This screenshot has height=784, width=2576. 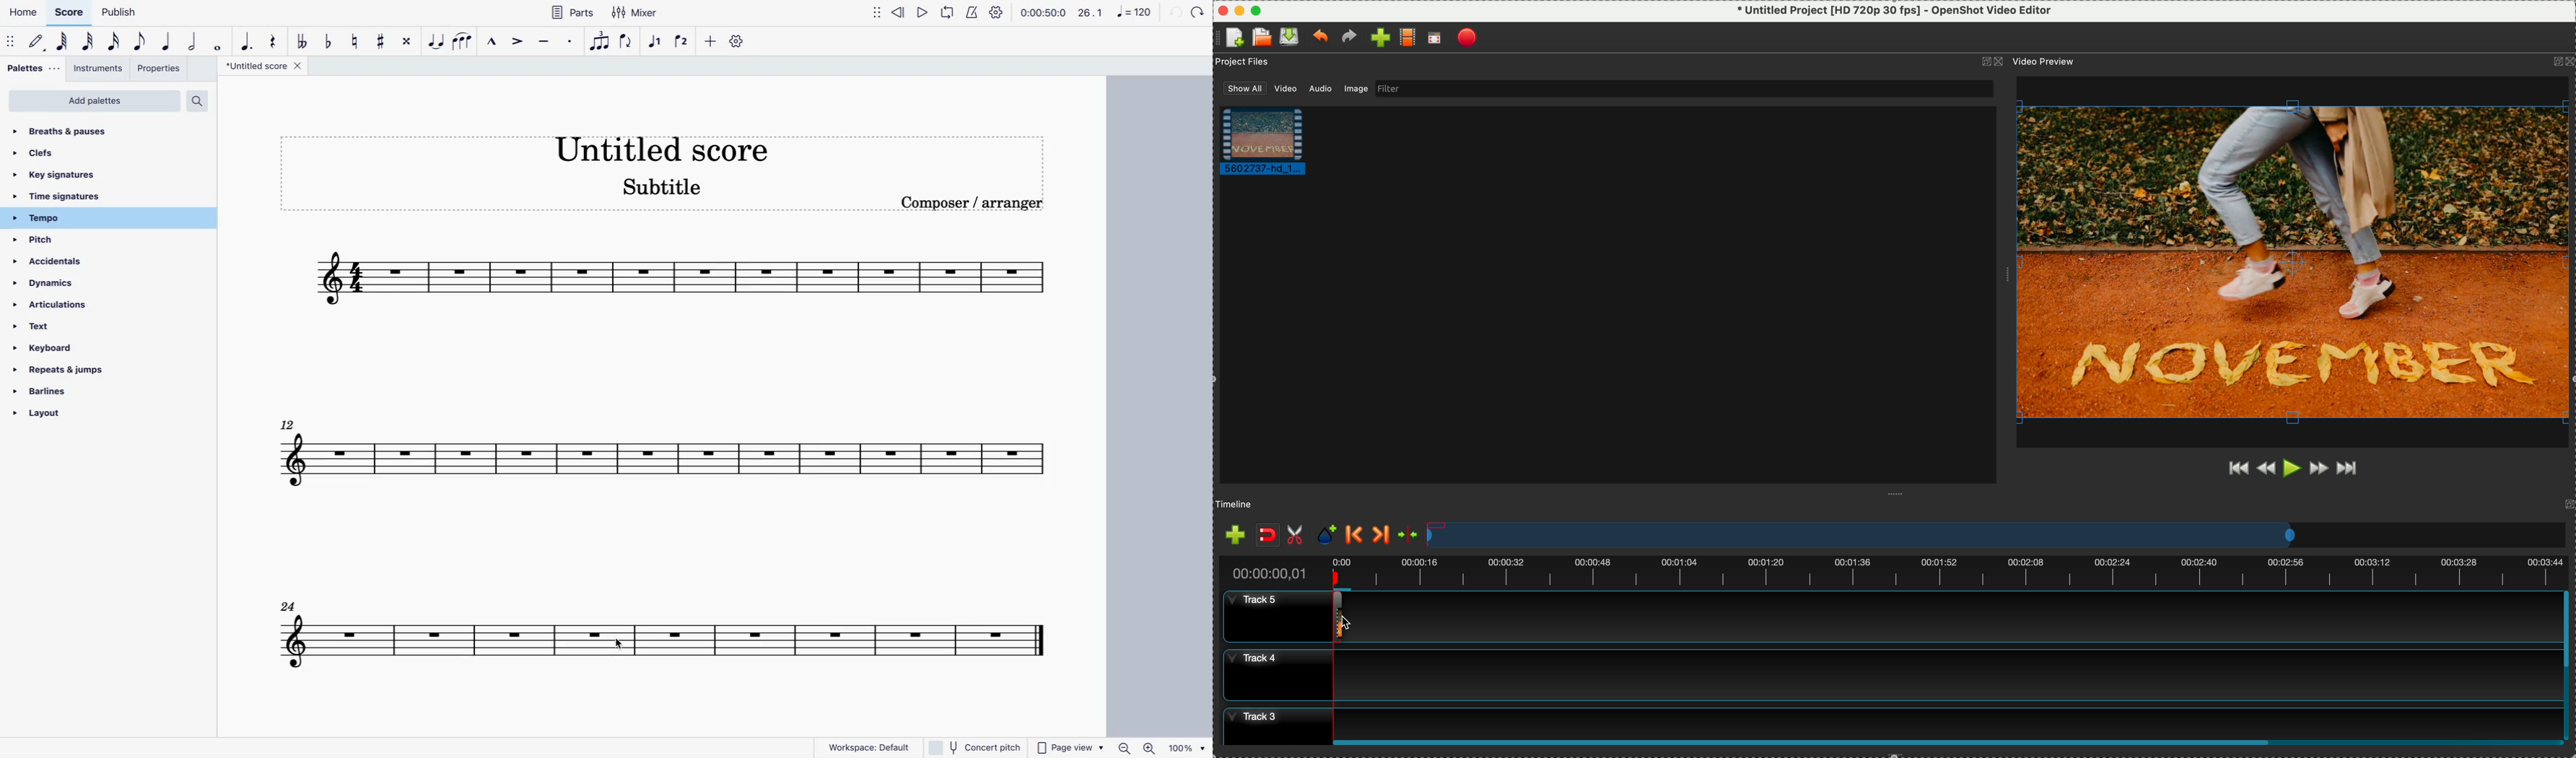 What do you see at coordinates (870, 746) in the screenshot?
I see `workspace` at bounding box center [870, 746].